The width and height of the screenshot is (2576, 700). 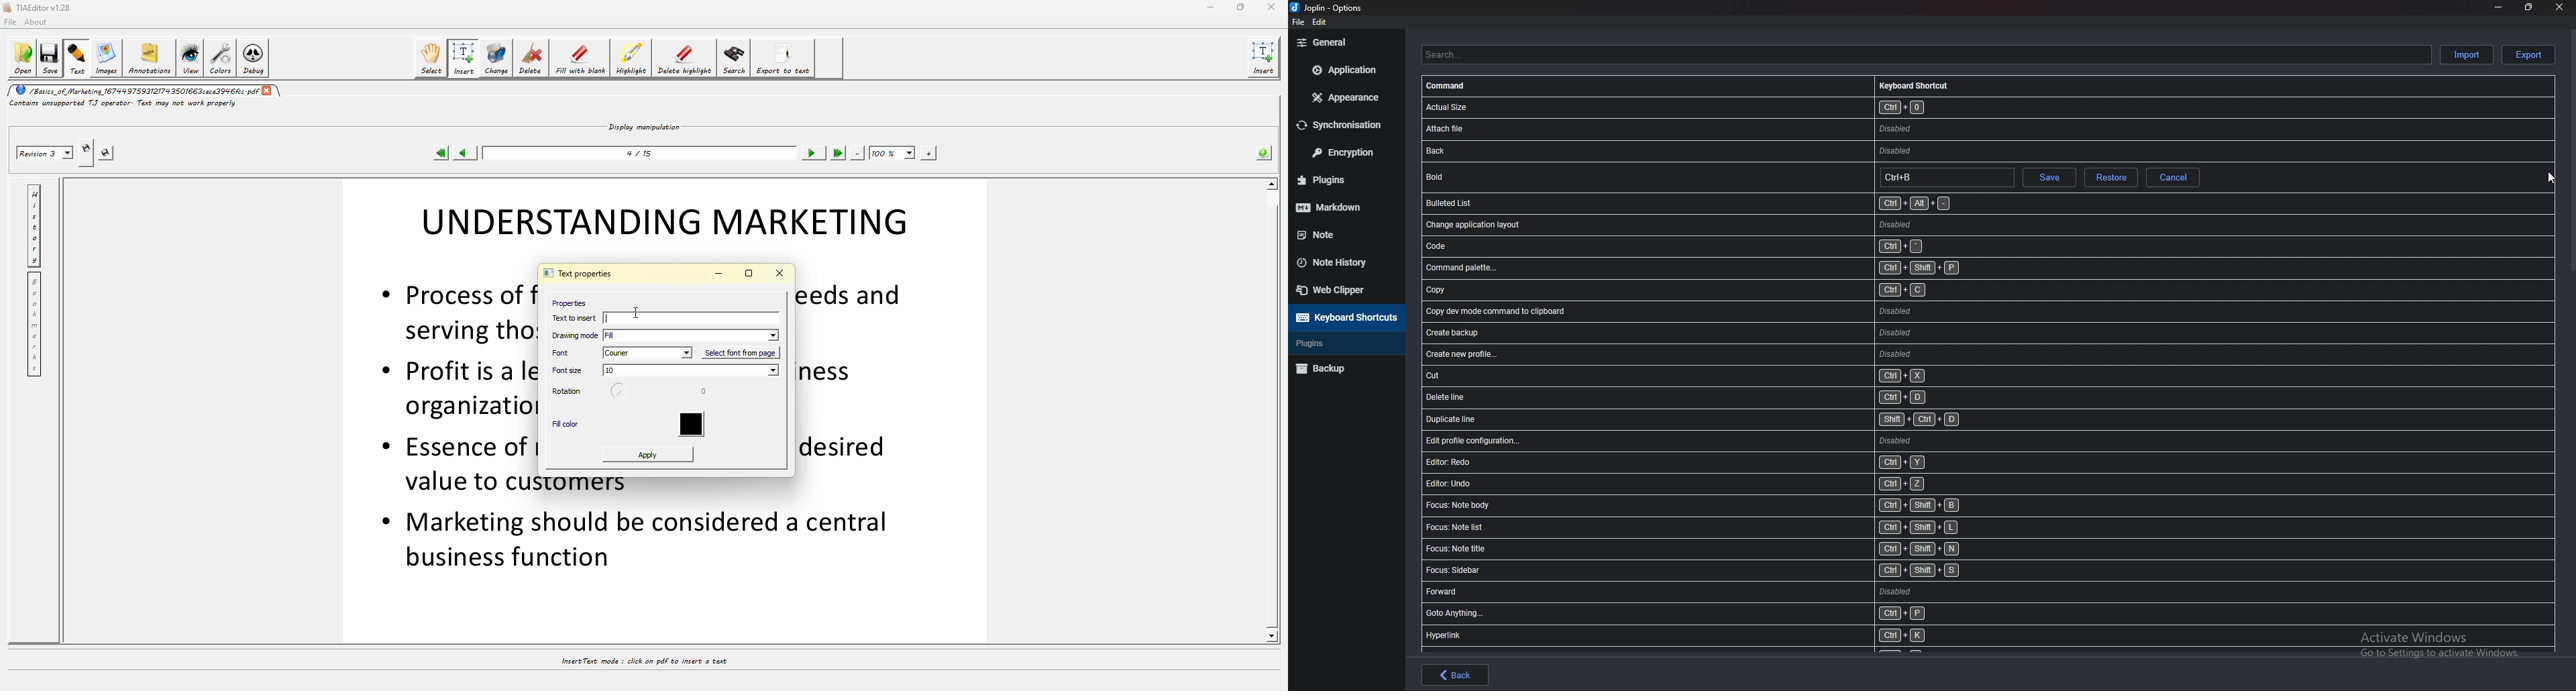 What do you see at coordinates (269, 91) in the screenshot?
I see `close` at bounding box center [269, 91].